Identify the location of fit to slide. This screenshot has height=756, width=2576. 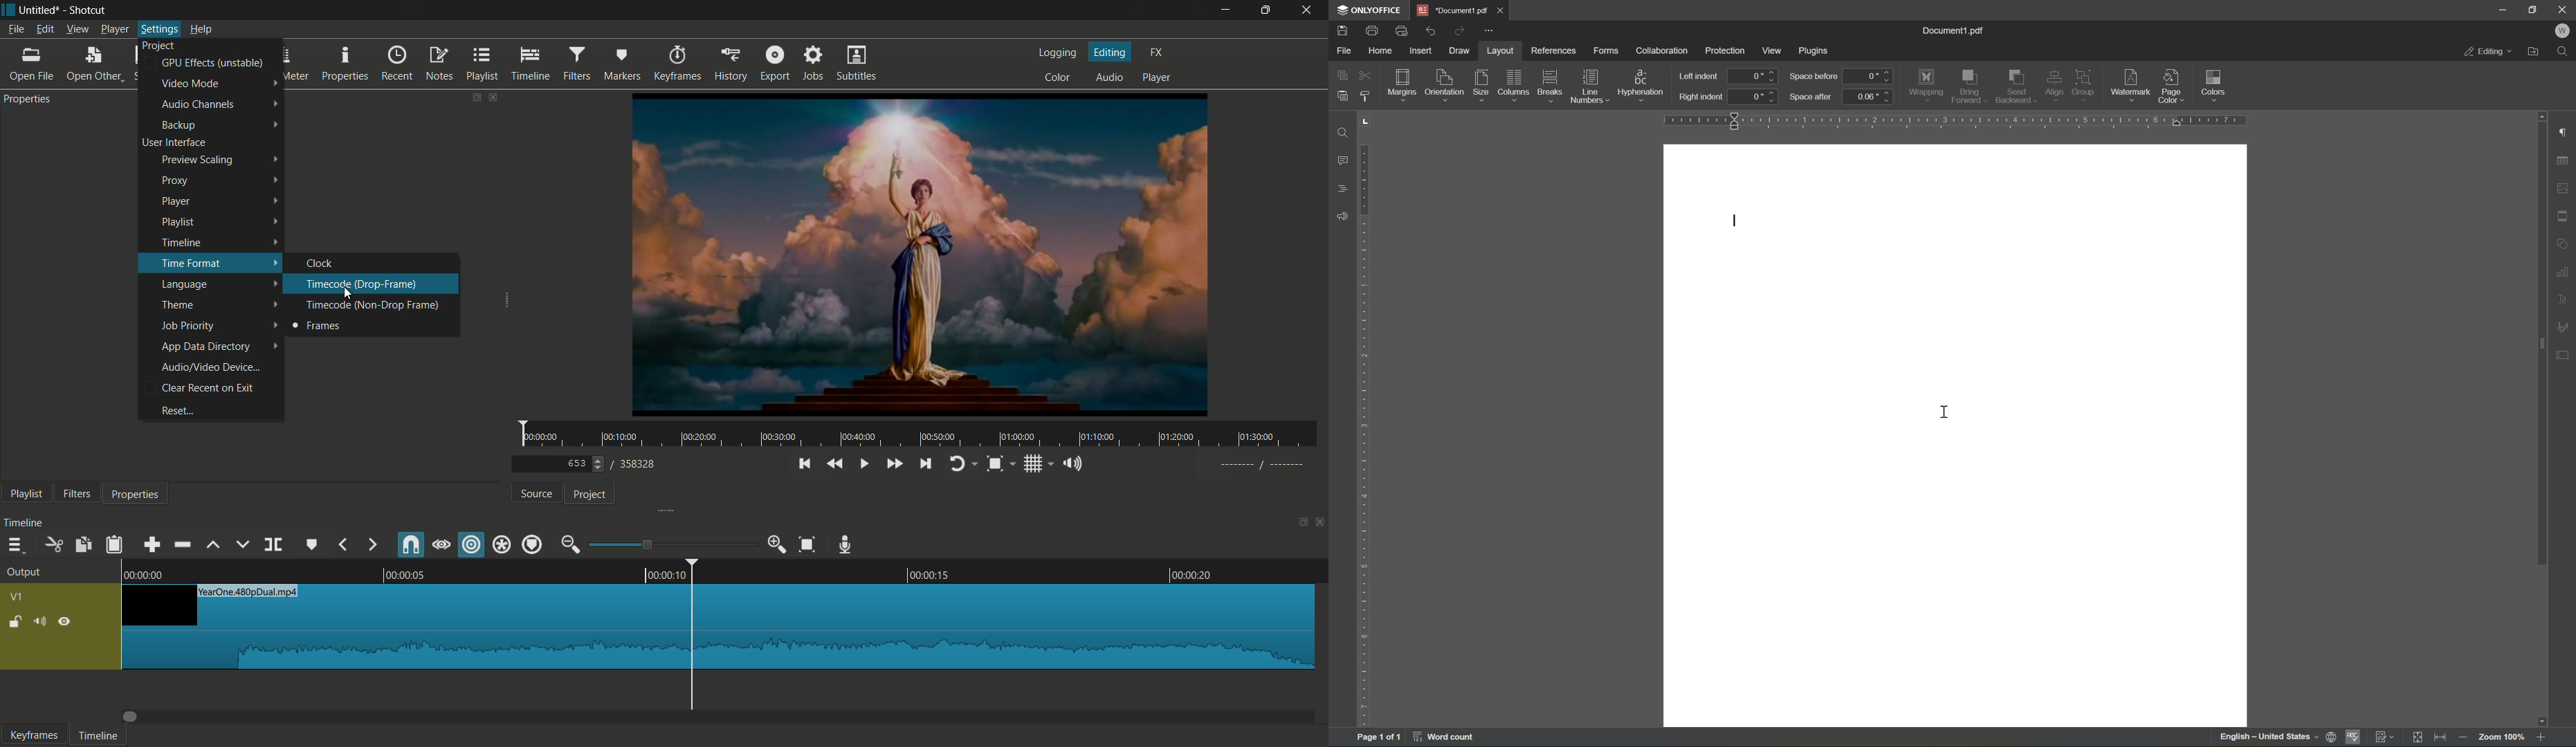
(2421, 737).